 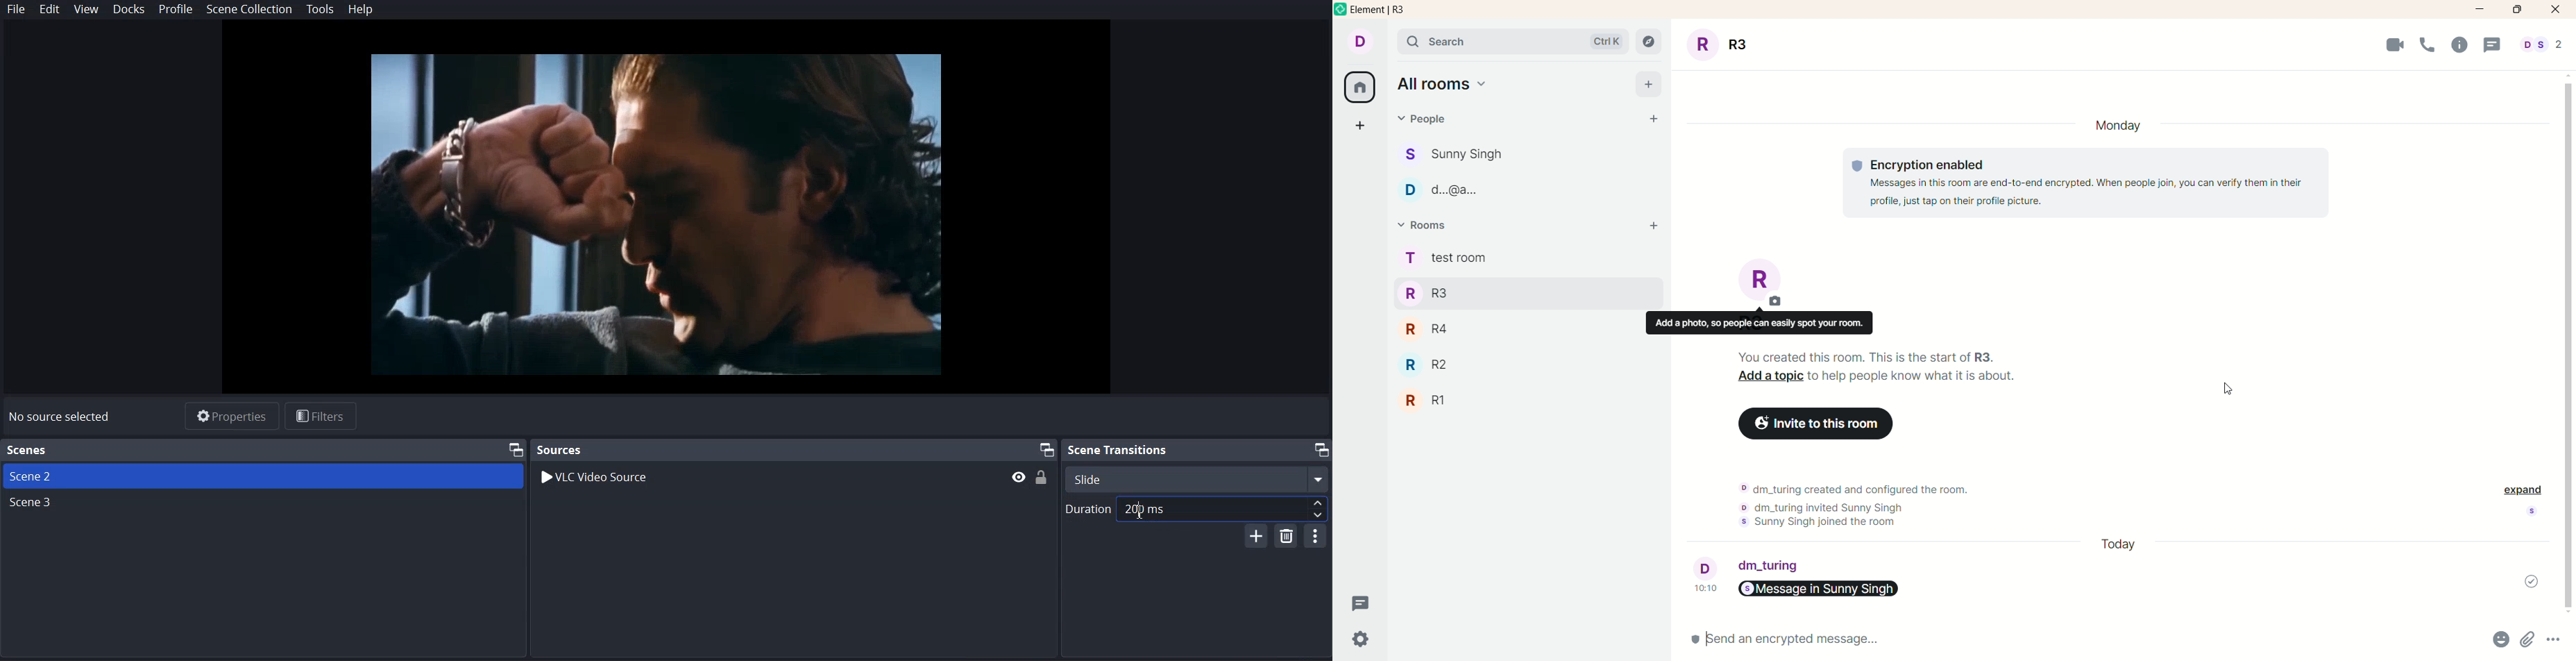 I want to click on Add Configurable Transition, so click(x=1257, y=535).